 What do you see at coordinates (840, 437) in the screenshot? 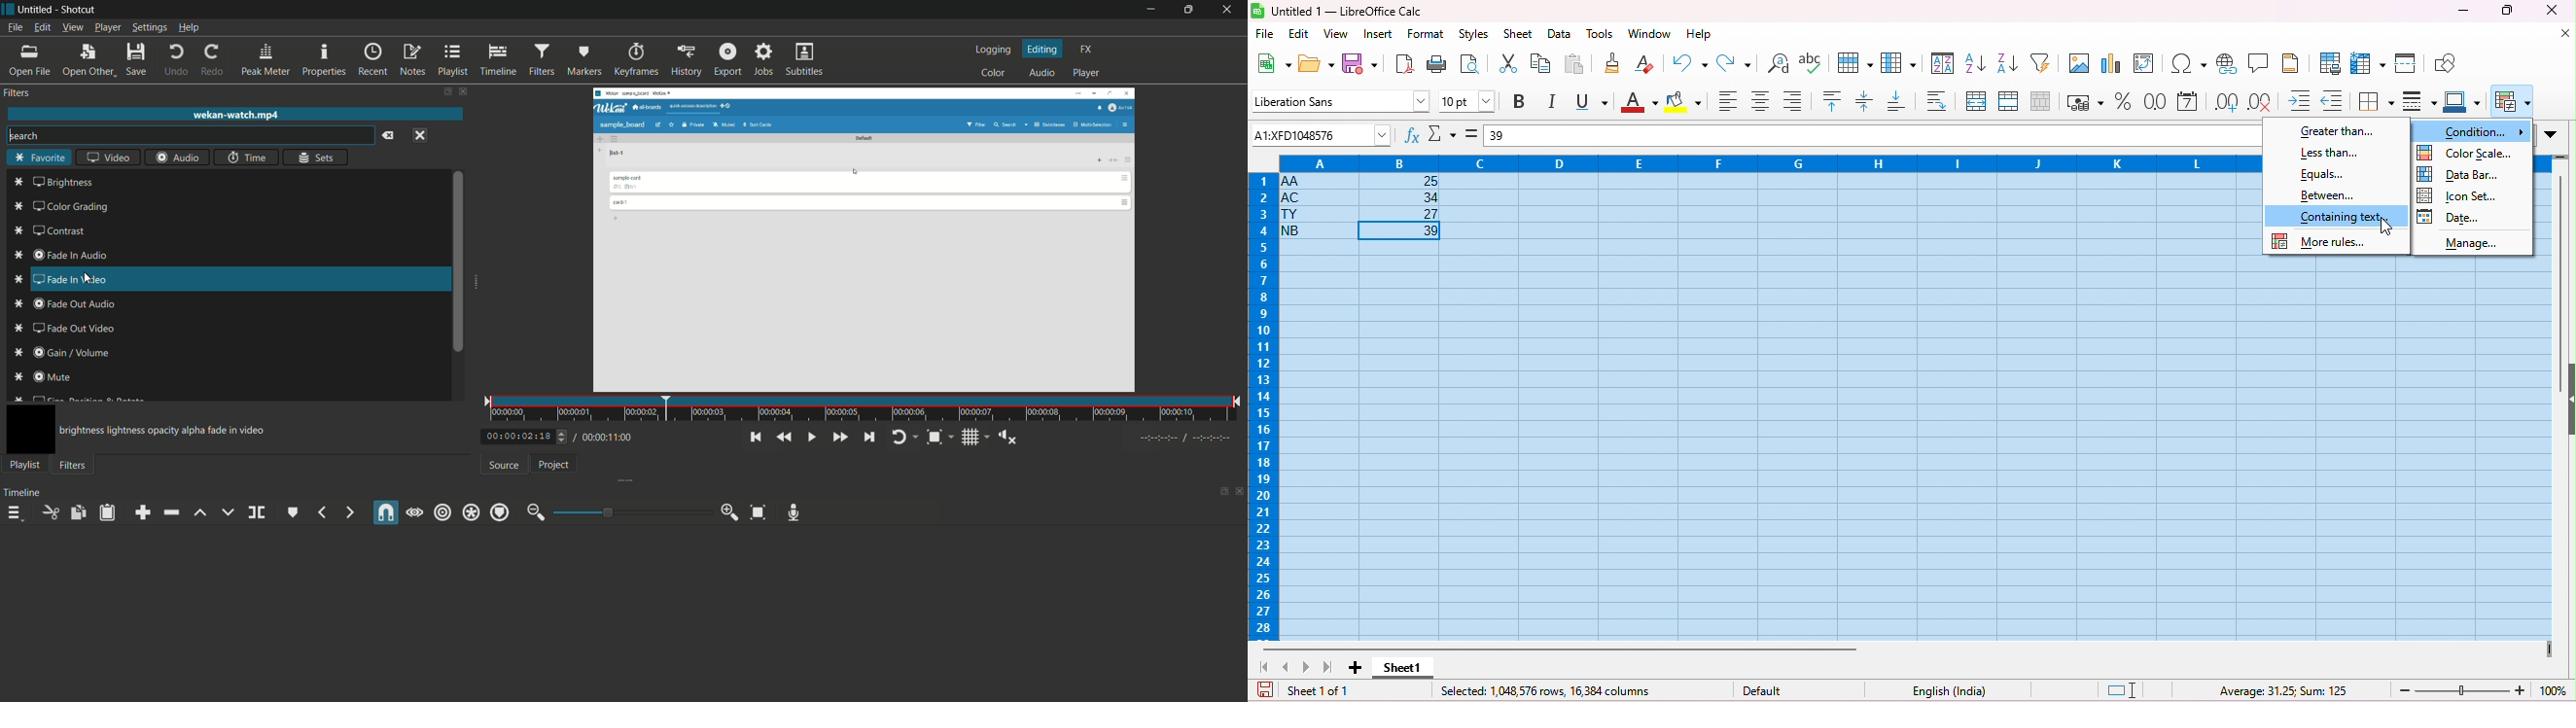
I see `quickly play forward` at bounding box center [840, 437].